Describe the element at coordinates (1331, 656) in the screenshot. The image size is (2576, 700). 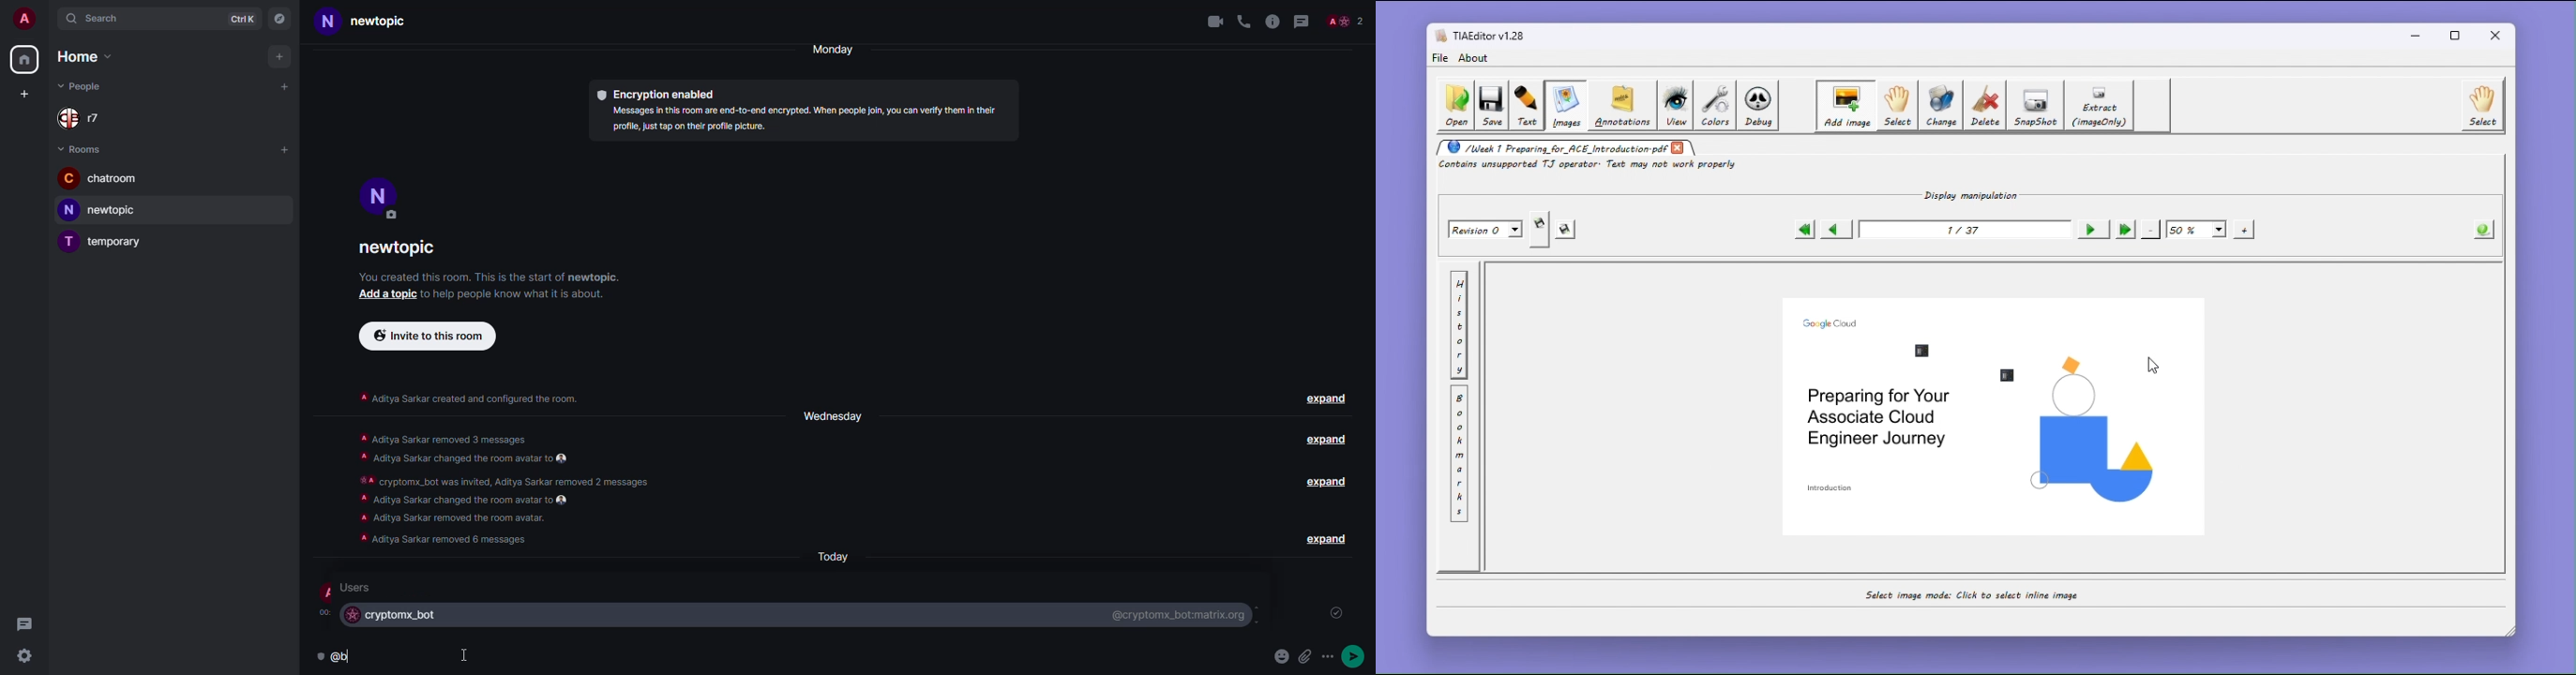
I see `more` at that location.